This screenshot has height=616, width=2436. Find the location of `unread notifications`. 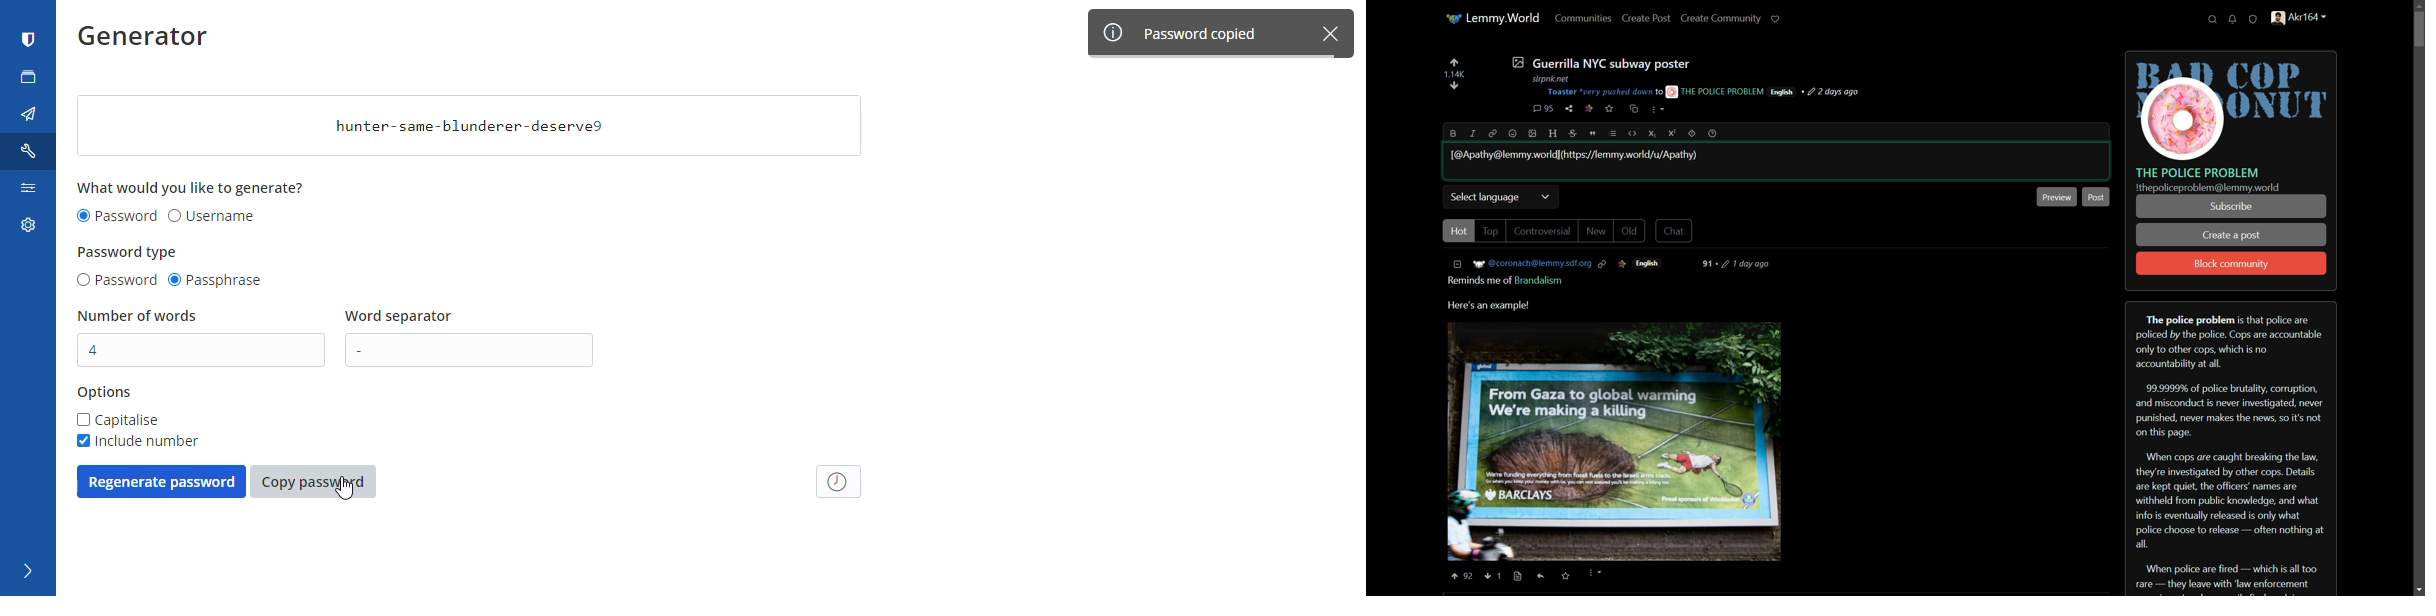

unread notifications is located at coordinates (2234, 19).